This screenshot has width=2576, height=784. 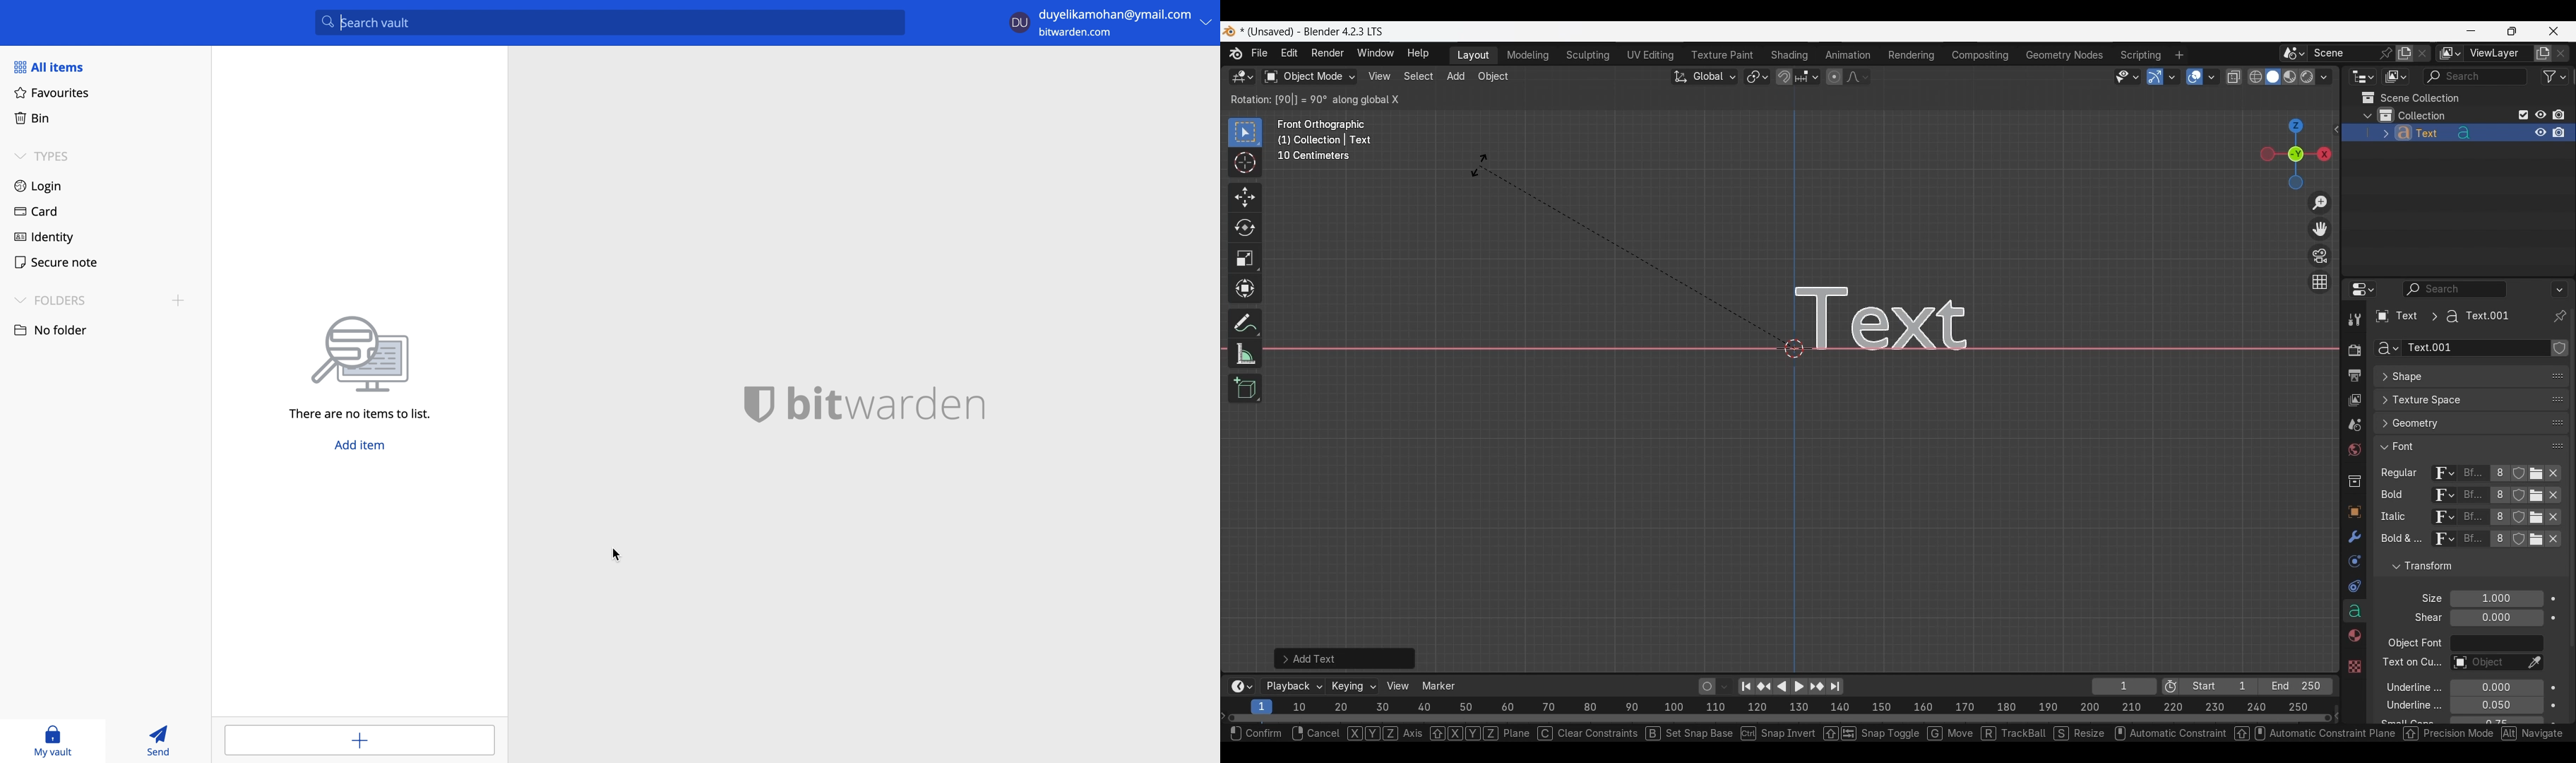 I want to click on Modifiers, so click(x=2353, y=538).